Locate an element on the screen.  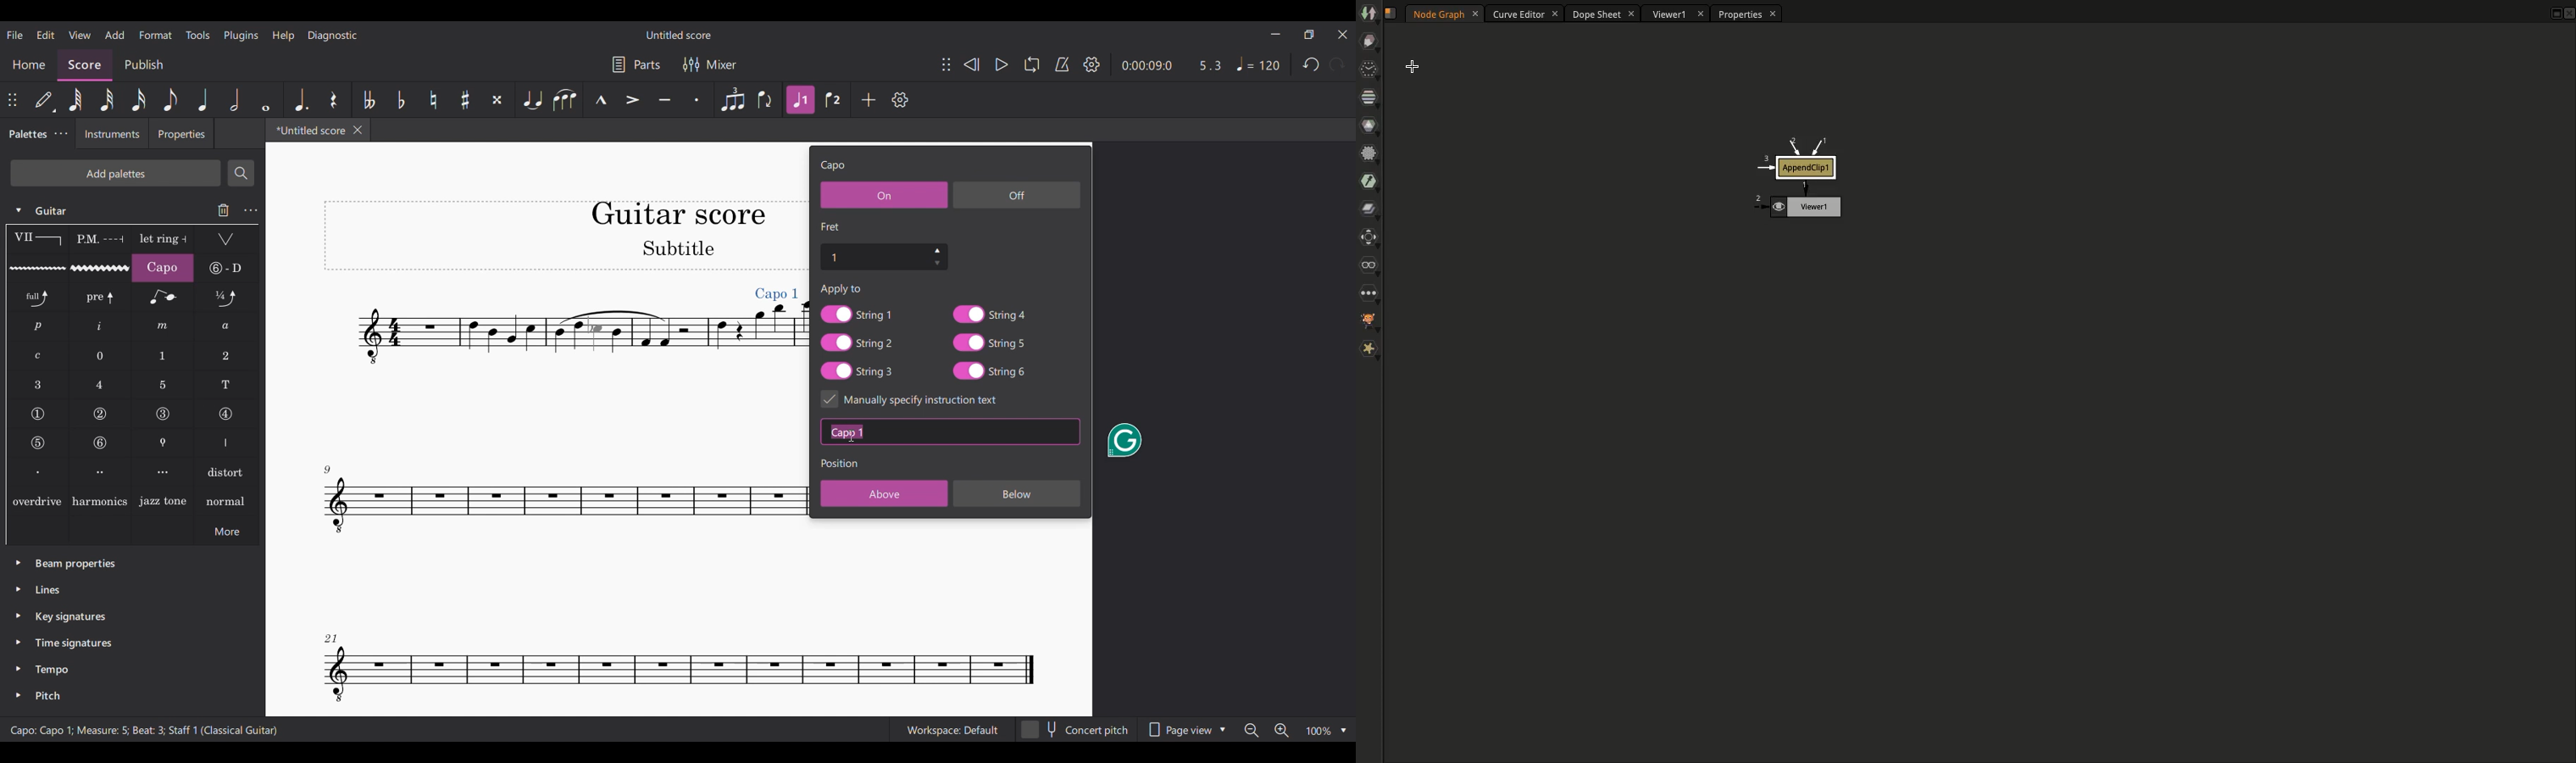
Instruments tab is located at coordinates (112, 134).